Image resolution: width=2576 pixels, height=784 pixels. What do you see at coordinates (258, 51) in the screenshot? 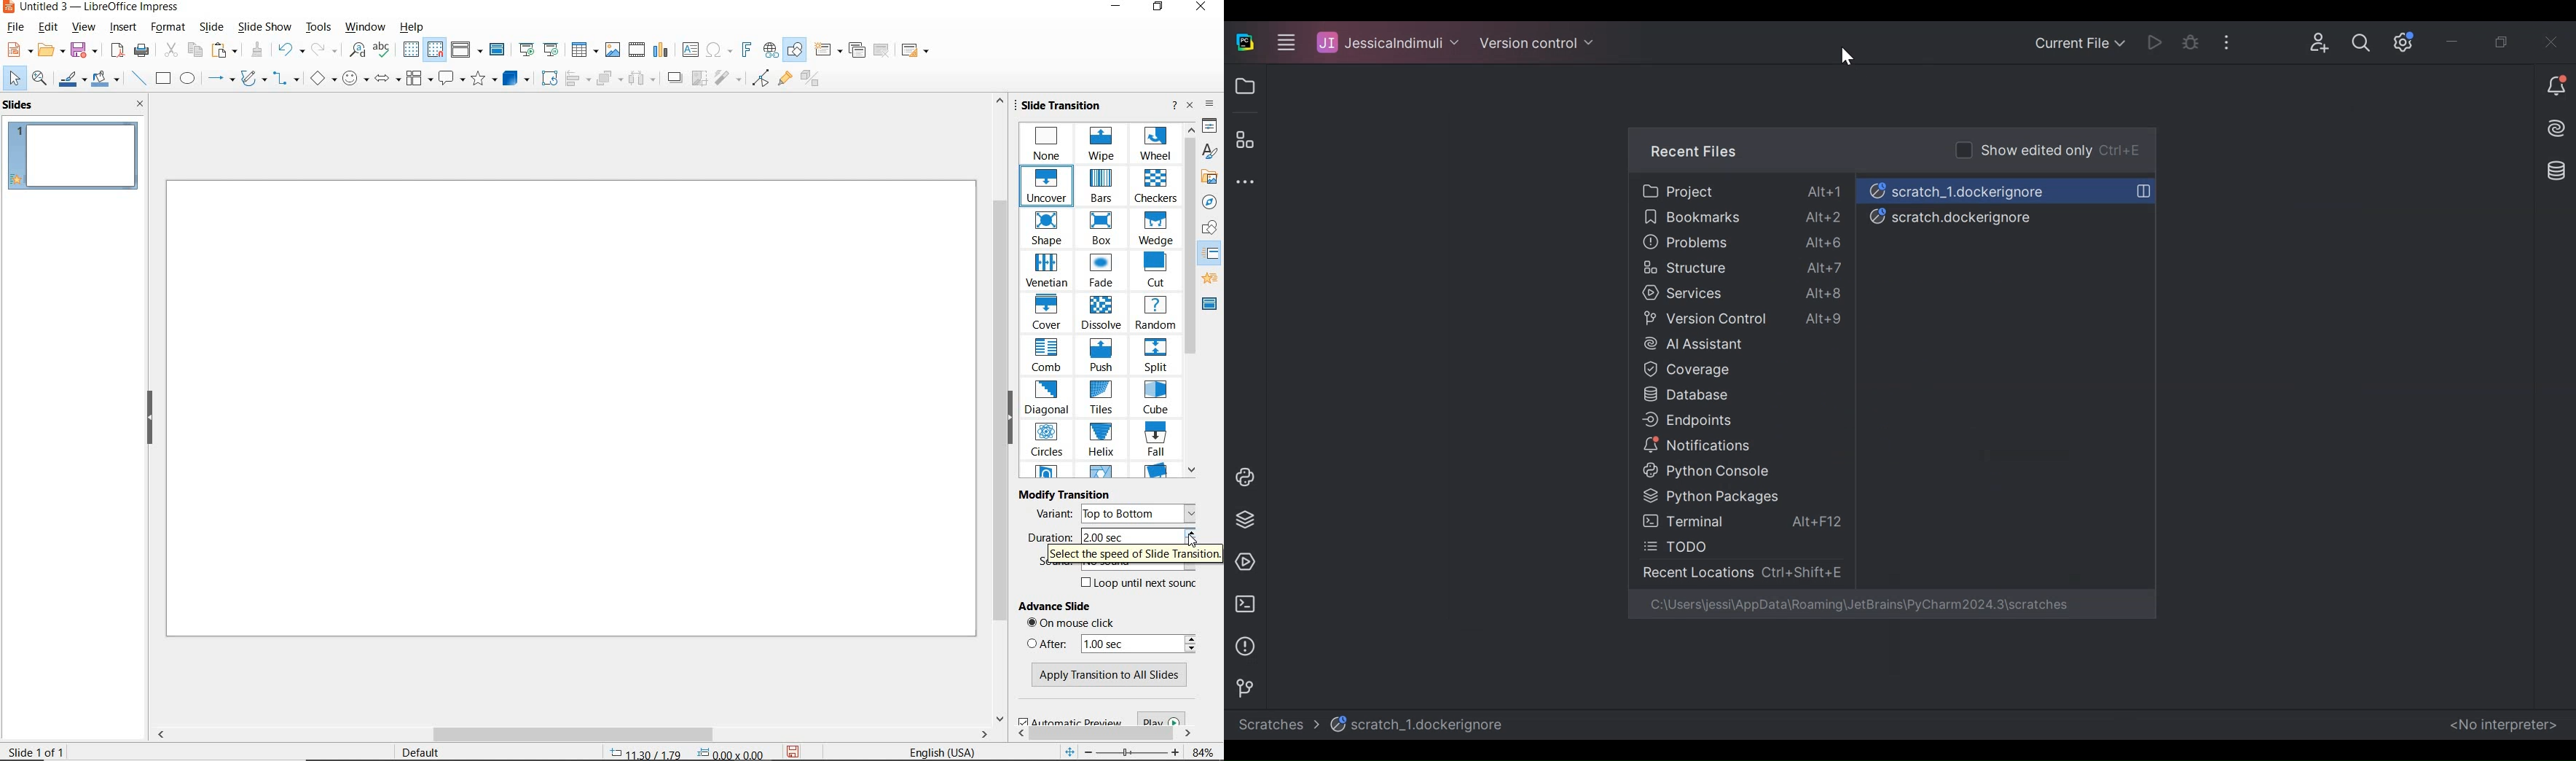
I see `CLONE FORMATTING` at bounding box center [258, 51].